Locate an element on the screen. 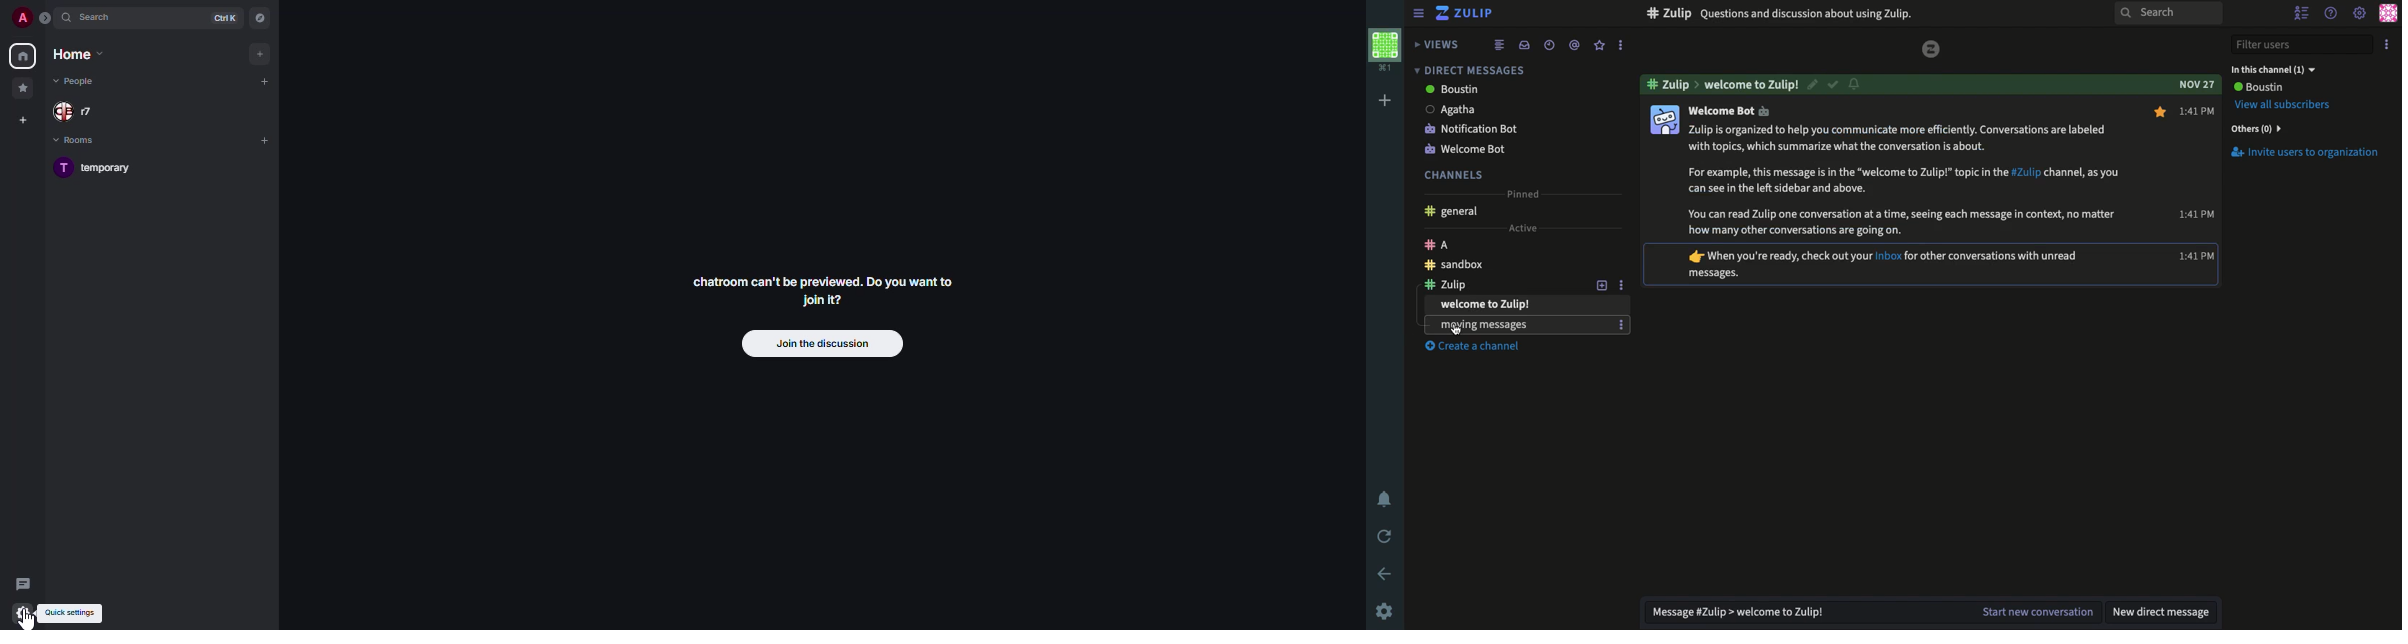 This screenshot has width=2408, height=644. room is located at coordinates (98, 169).